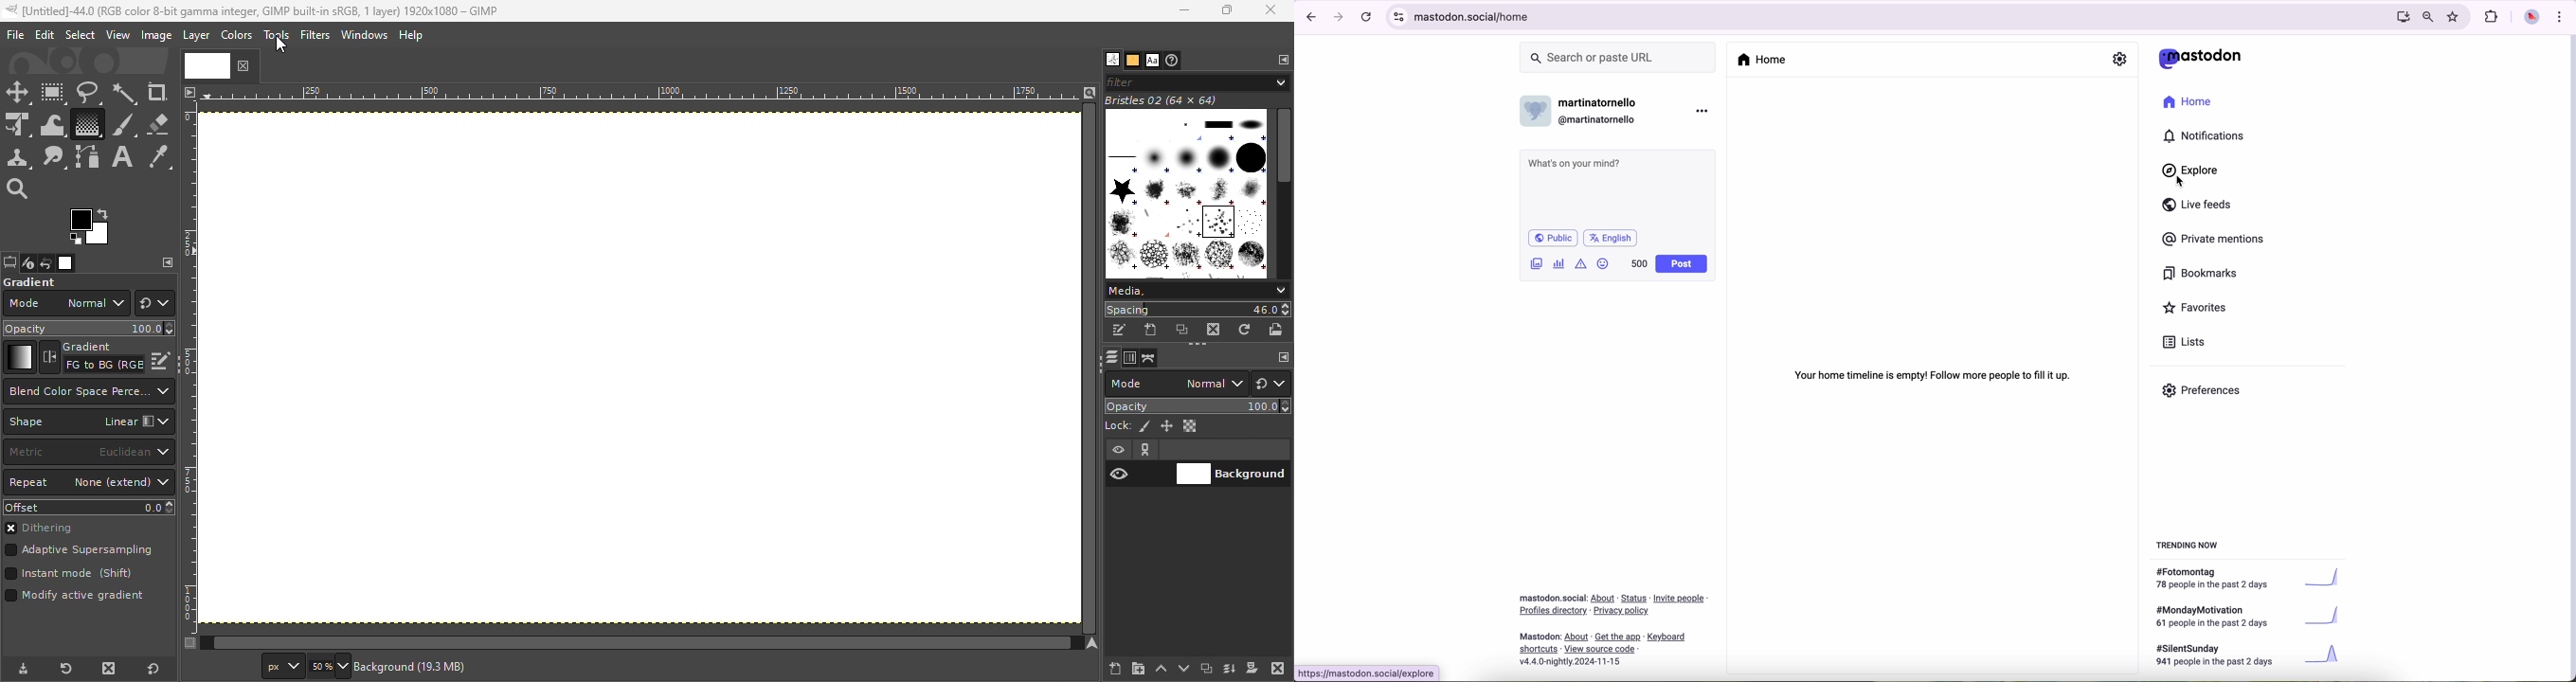  What do you see at coordinates (221, 64) in the screenshot?
I see `Current file` at bounding box center [221, 64].